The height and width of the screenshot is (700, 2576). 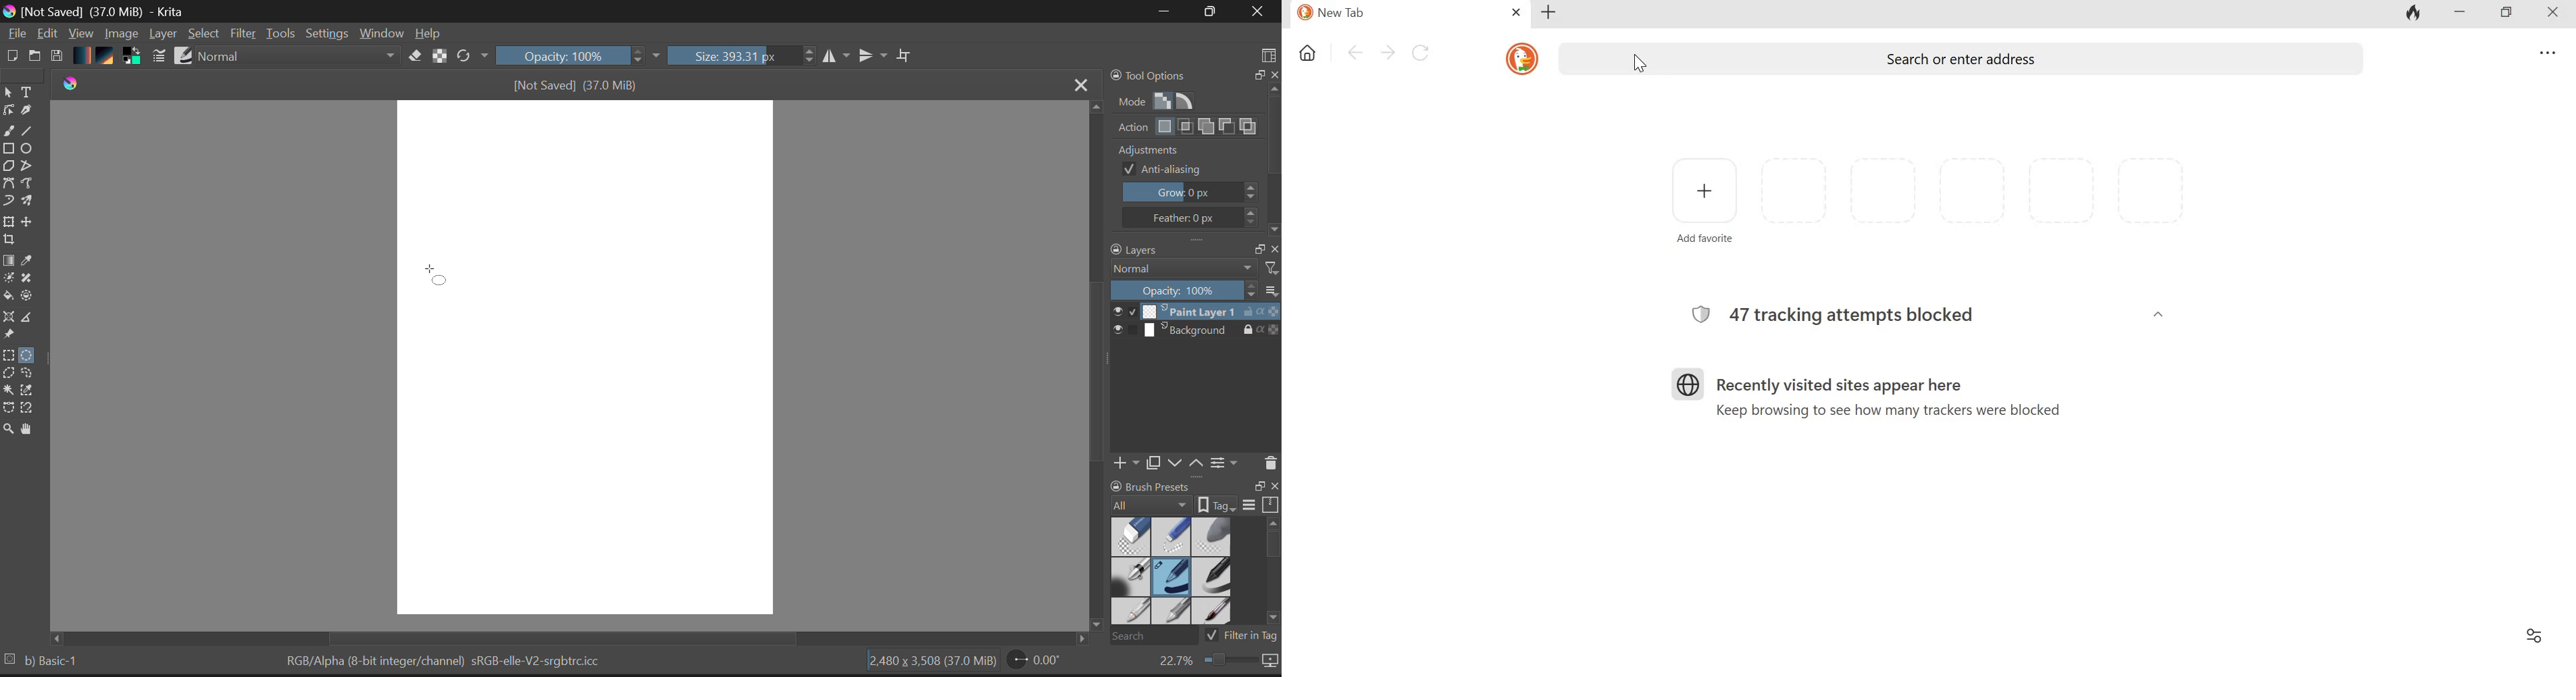 What do you see at coordinates (11, 151) in the screenshot?
I see `Rectangle` at bounding box center [11, 151].